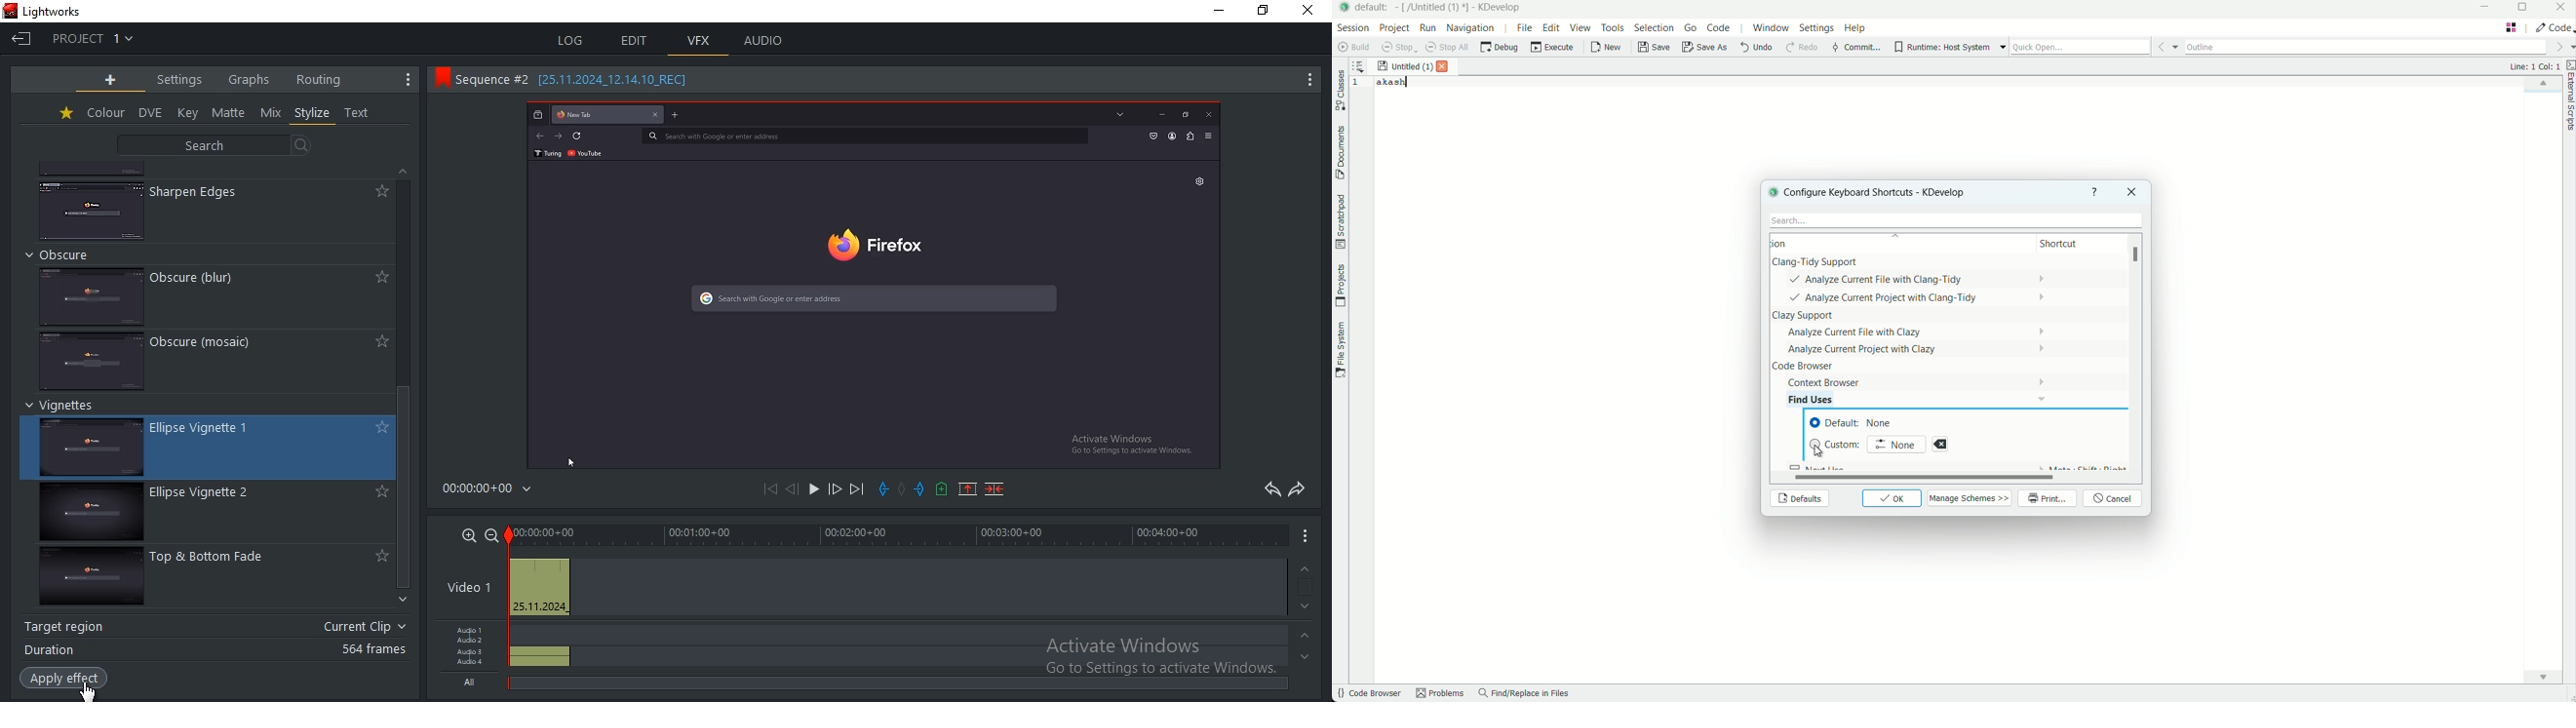 Image resolution: width=2576 pixels, height=728 pixels. What do you see at coordinates (378, 278) in the screenshot?
I see `Add to favorites` at bounding box center [378, 278].